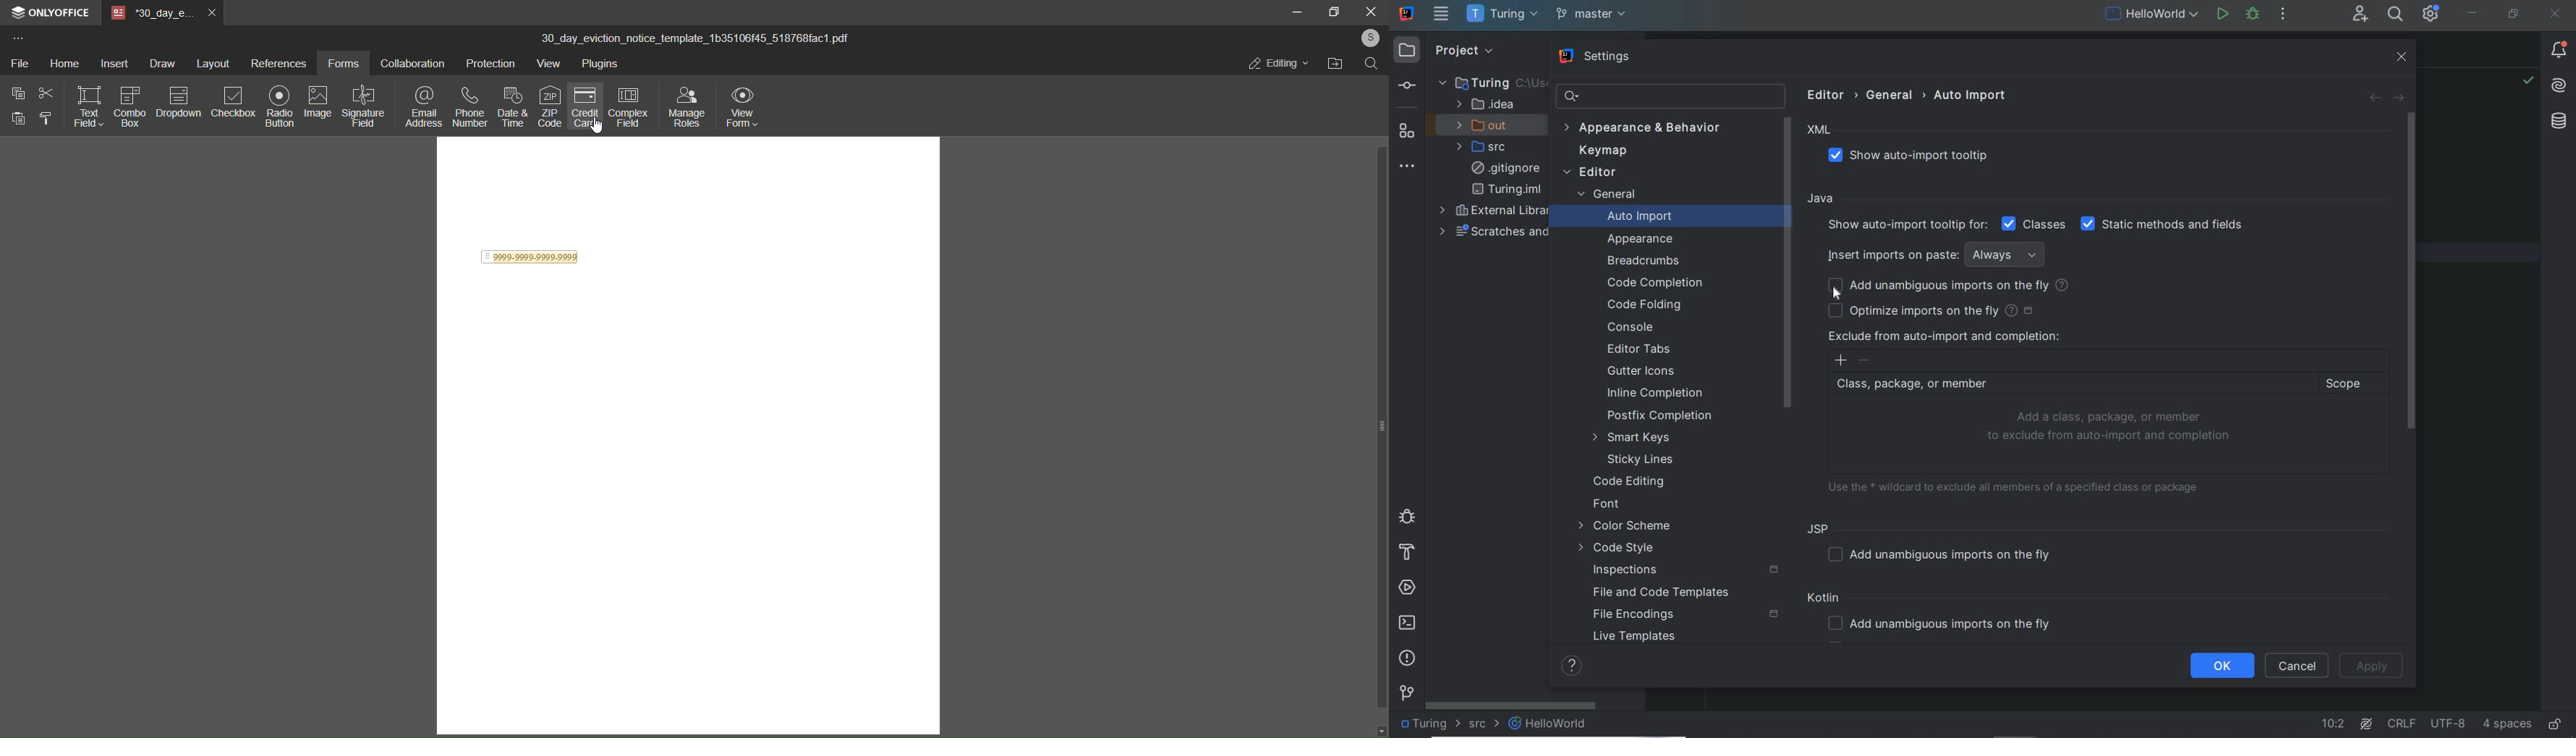 The width and height of the screenshot is (2576, 756). Describe the element at coordinates (2558, 122) in the screenshot. I see `database` at that location.